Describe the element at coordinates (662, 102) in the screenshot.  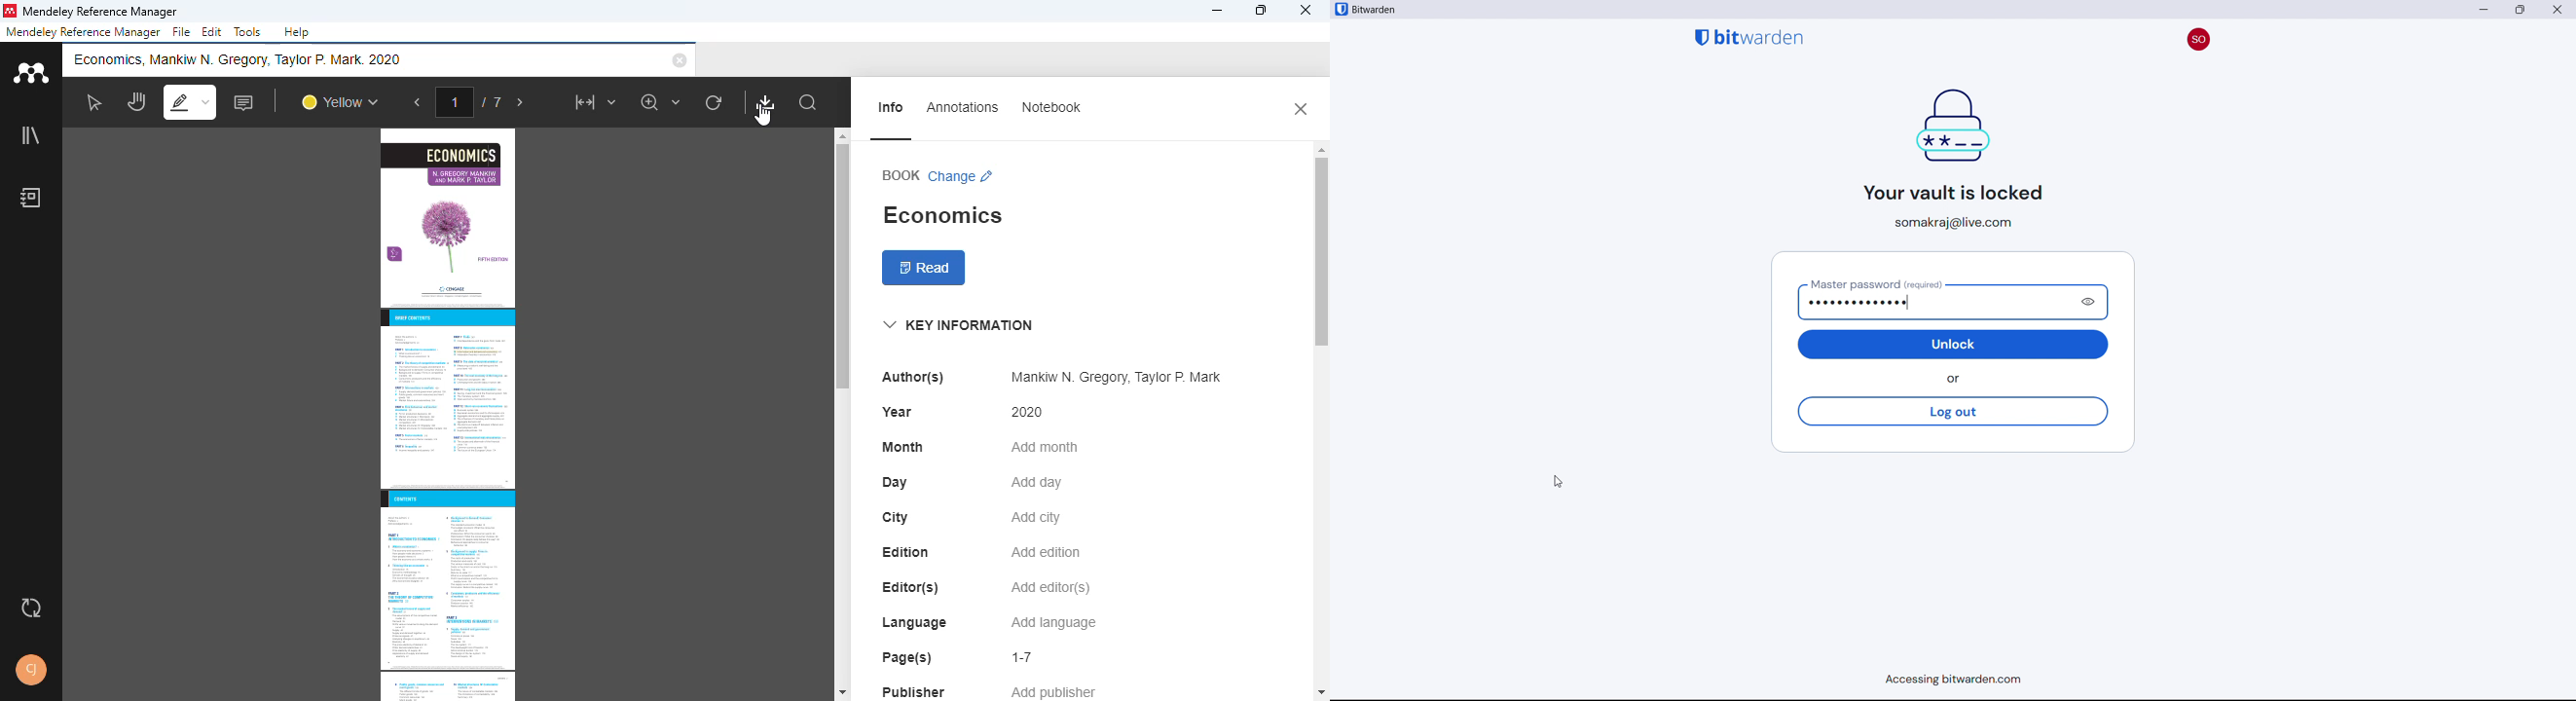
I see `zoom in & out` at that location.